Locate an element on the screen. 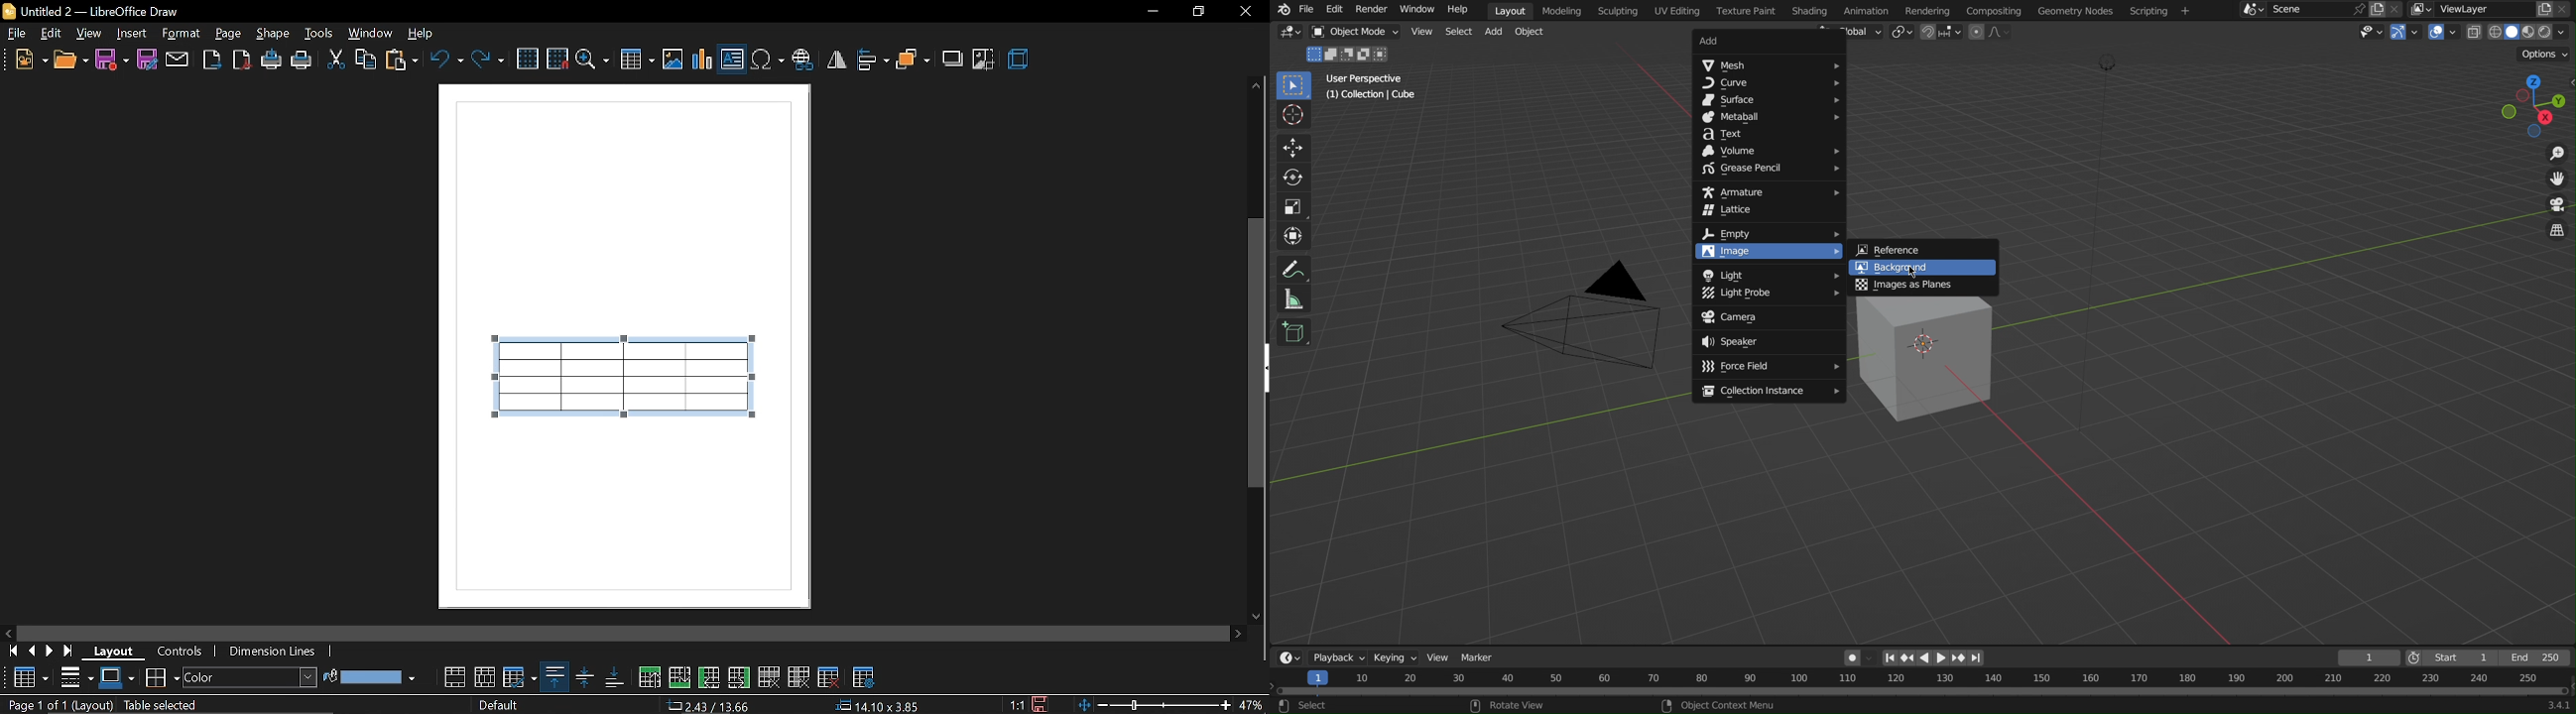 The width and height of the screenshot is (2576, 728). Snapping is located at coordinates (1942, 33).